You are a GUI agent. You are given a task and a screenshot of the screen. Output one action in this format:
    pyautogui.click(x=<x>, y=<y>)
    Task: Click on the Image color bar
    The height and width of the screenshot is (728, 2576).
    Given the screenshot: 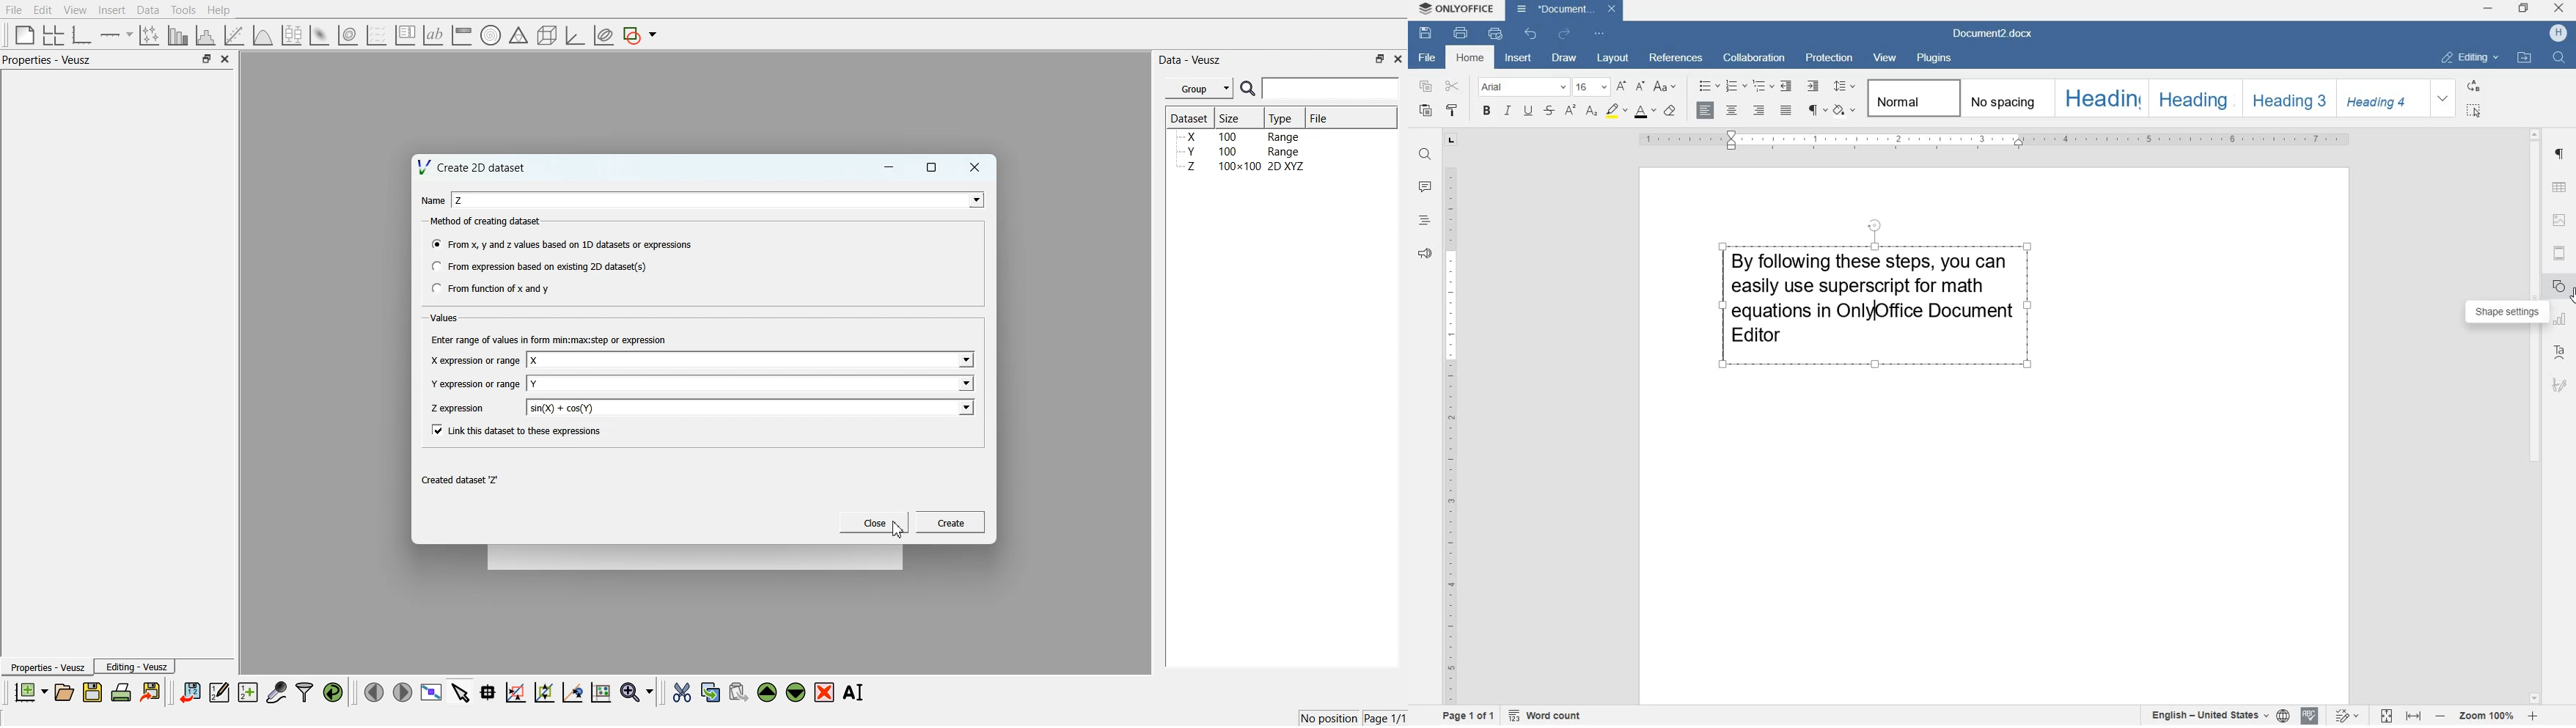 What is the action you would take?
    pyautogui.click(x=462, y=34)
    